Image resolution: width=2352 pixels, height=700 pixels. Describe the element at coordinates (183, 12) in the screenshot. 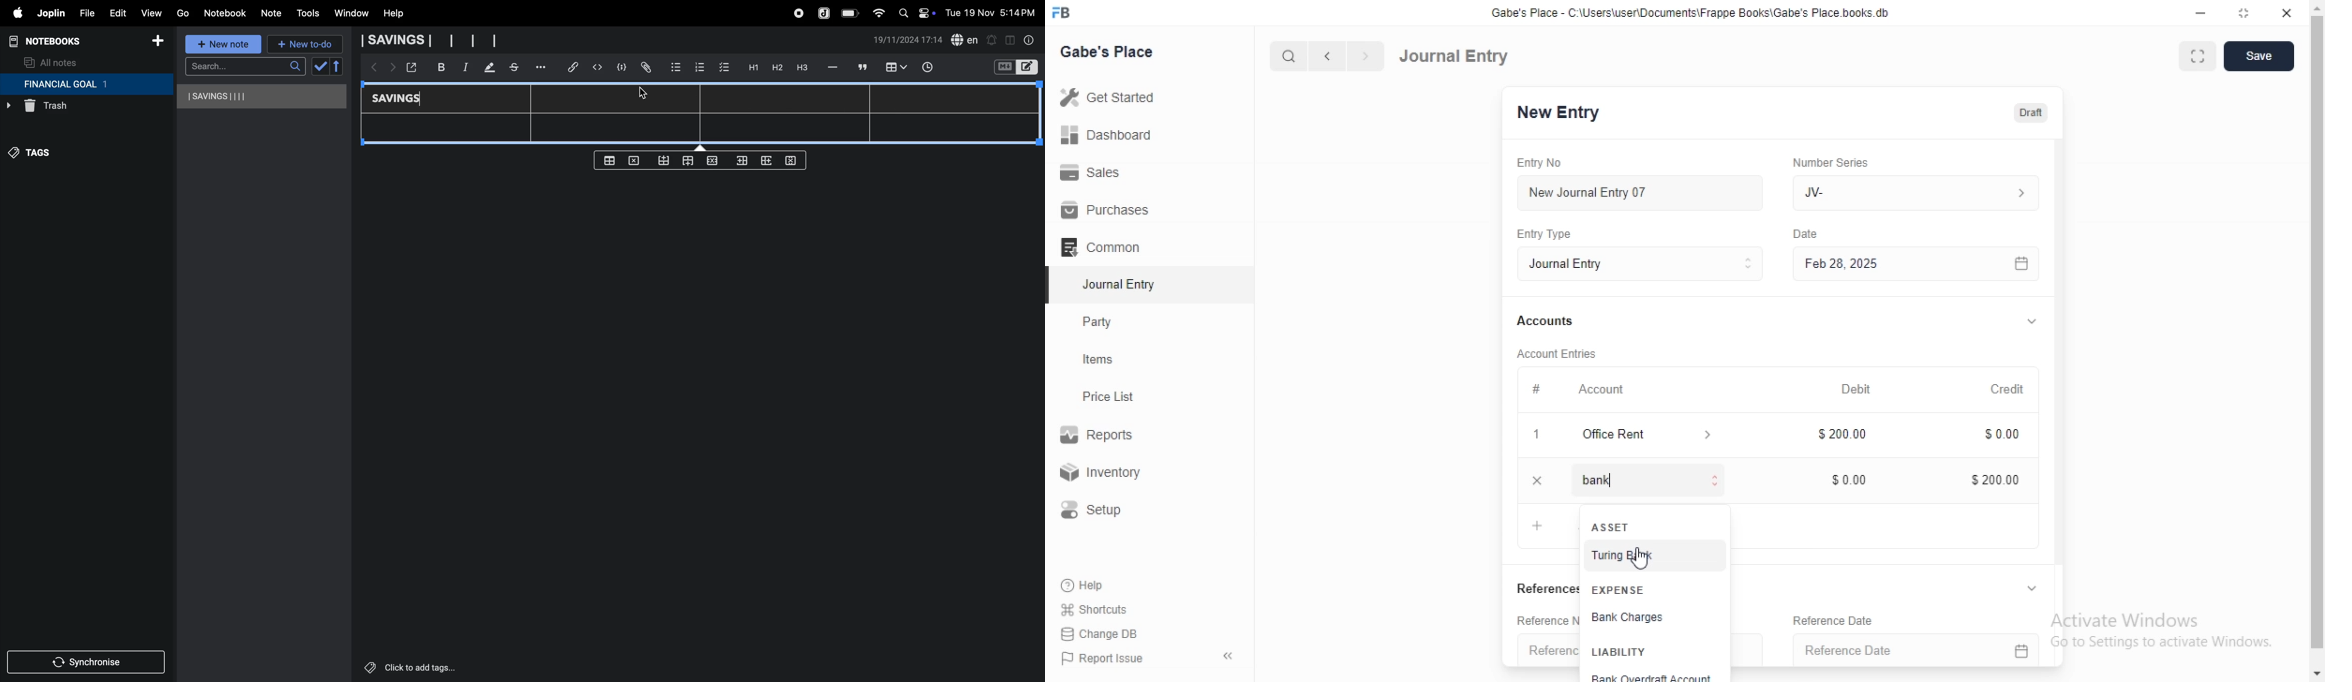

I see `go` at that location.